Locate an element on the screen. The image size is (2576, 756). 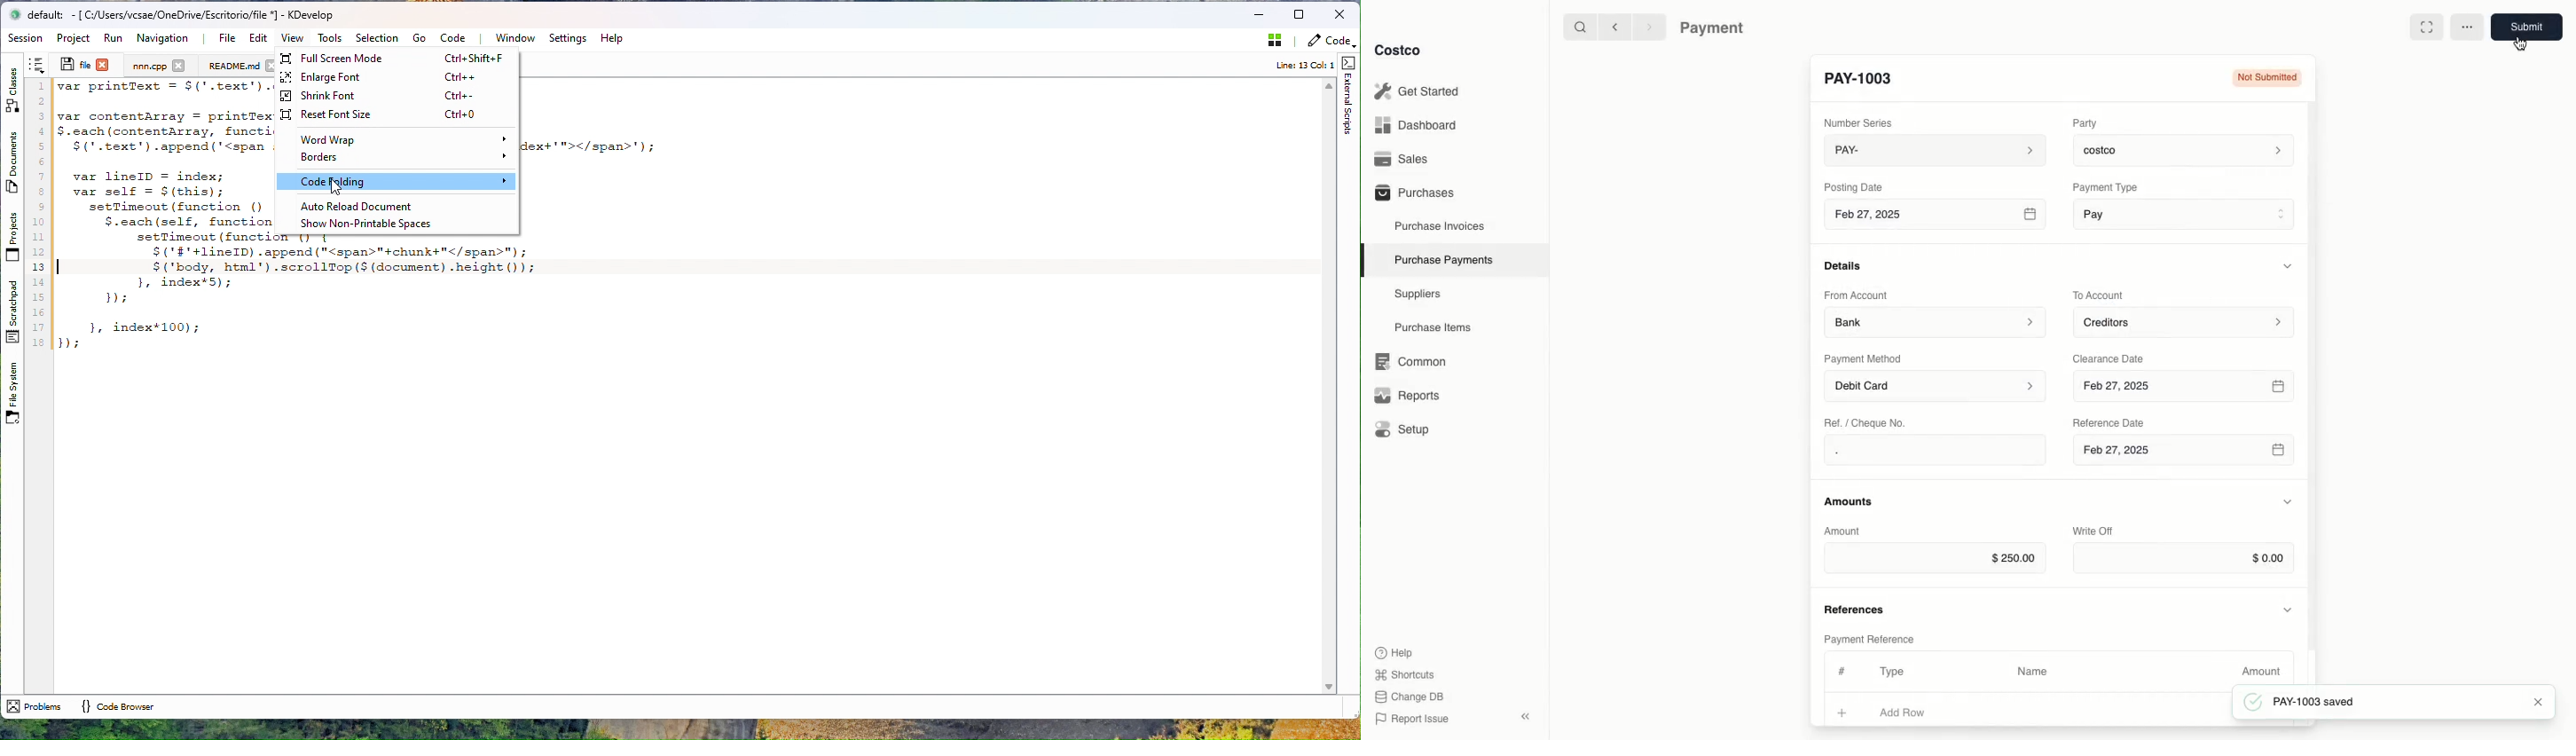
Details is located at coordinates (1848, 265).